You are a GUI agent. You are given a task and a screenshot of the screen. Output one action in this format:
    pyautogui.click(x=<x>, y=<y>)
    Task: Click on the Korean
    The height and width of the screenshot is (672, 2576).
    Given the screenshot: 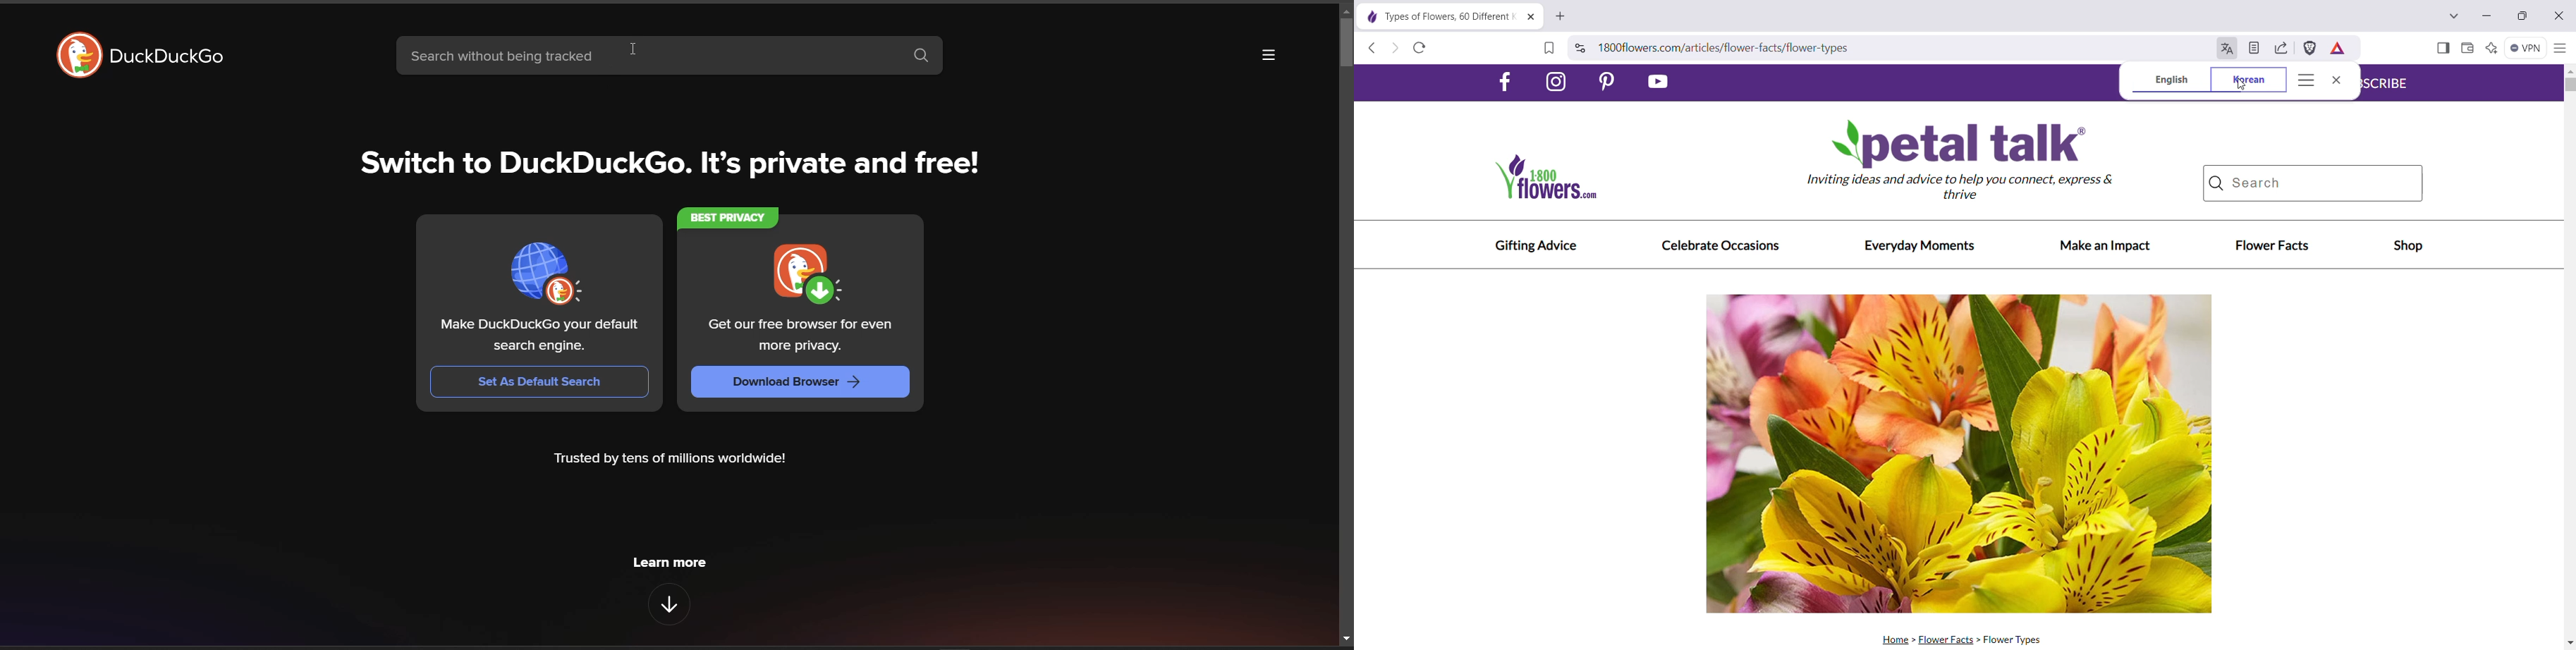 What is the action you would take?
    pyautogui.click(x=2248, y=80)
    